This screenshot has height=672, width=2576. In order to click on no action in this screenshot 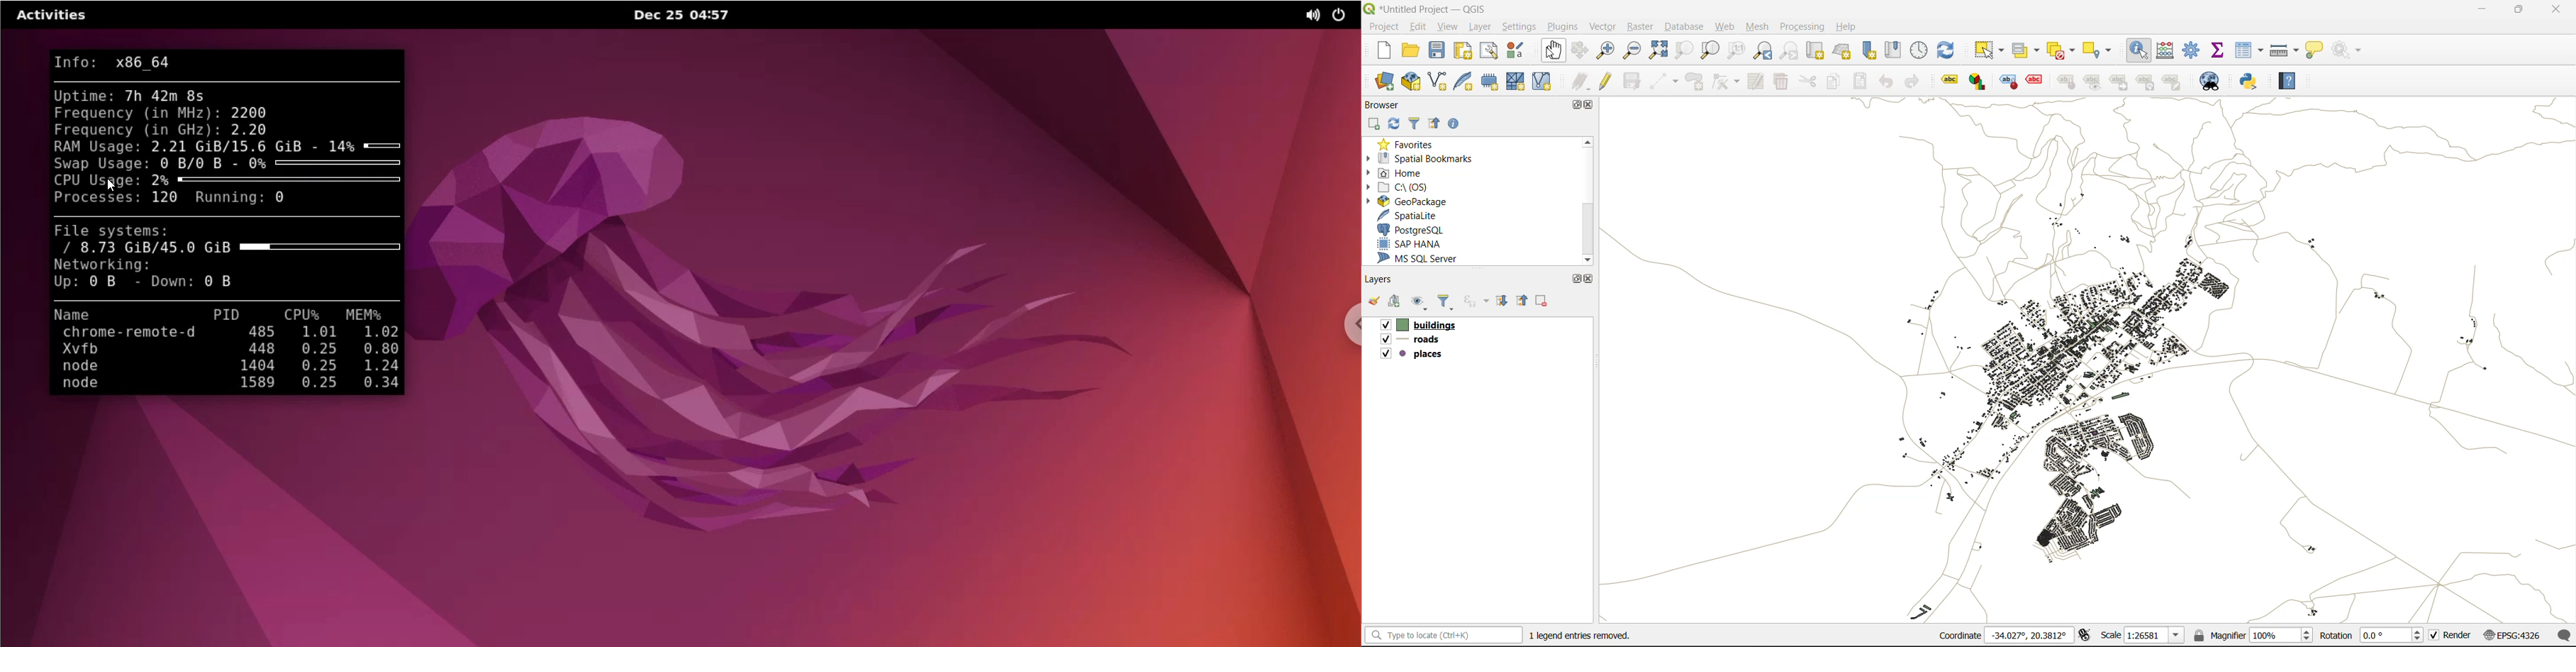, I will do `click(2345, 51)`.